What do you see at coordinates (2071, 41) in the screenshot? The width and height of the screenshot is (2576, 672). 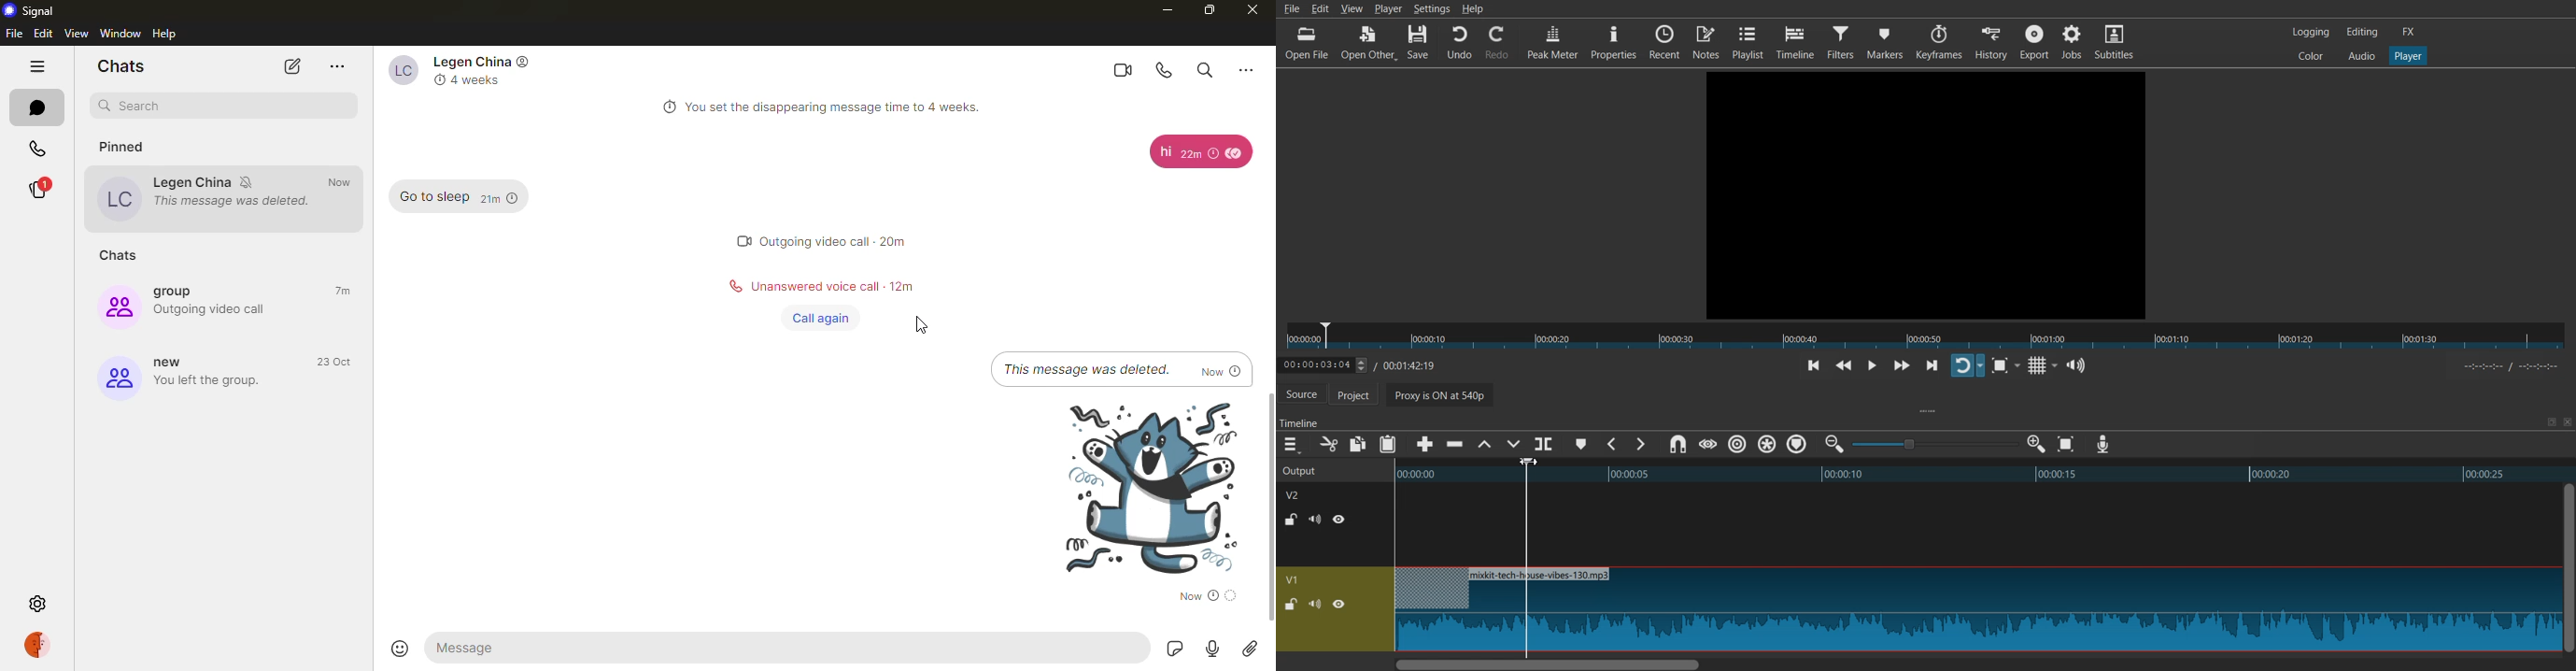 I see `Jobs` at bounding box center [2071, 41].